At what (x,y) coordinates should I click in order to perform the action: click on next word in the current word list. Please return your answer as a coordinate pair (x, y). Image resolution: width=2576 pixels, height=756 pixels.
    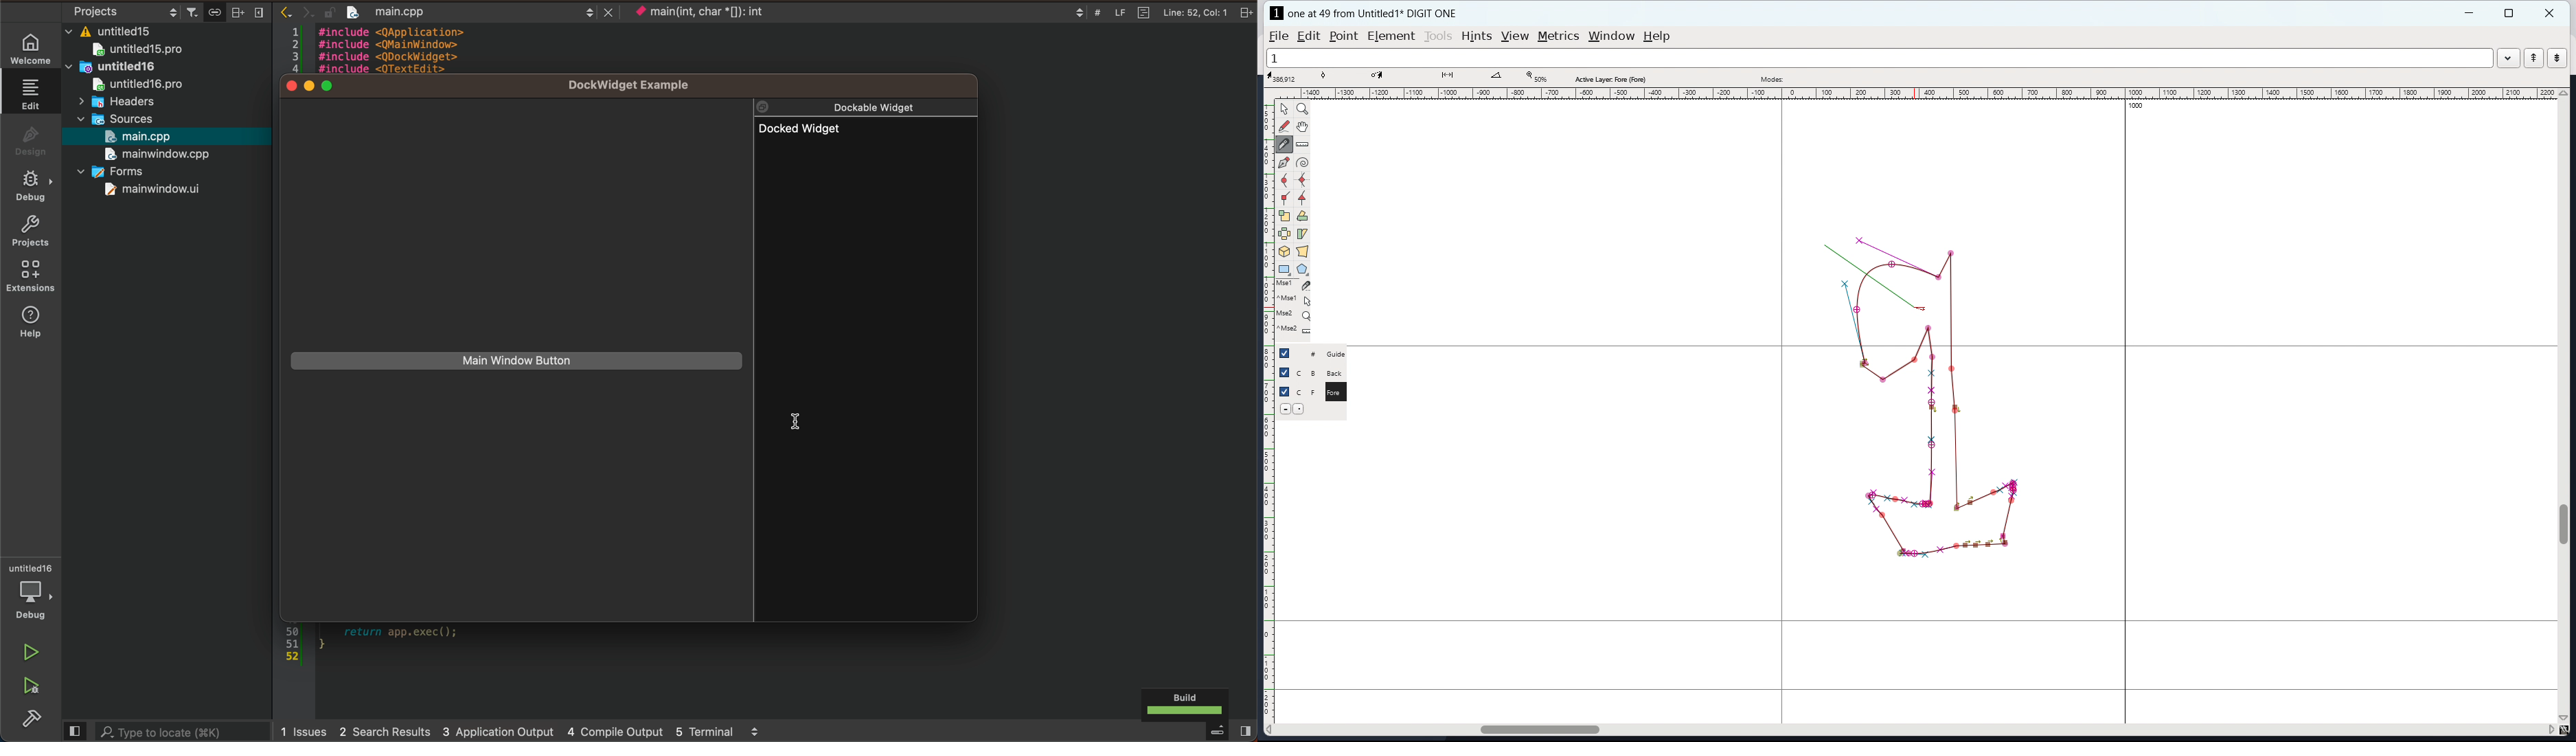
    Looking at the image, I should click on (2557, 58).